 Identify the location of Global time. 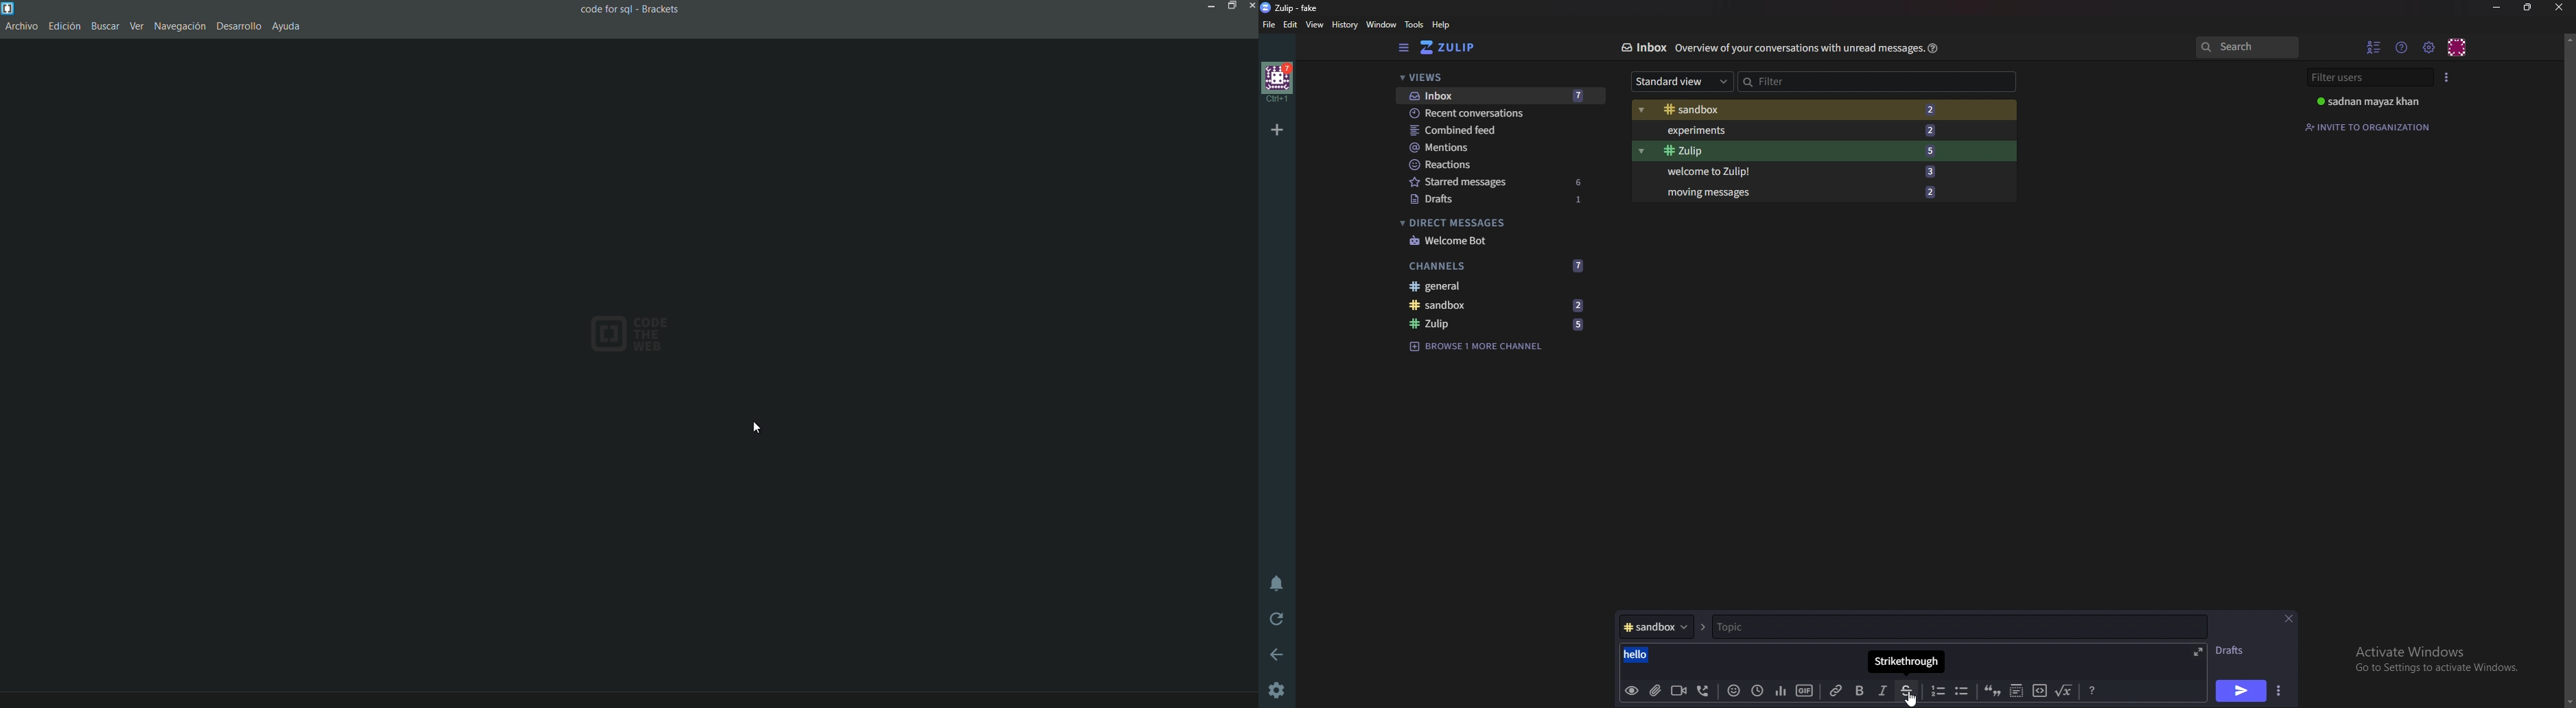
(1757, 691).